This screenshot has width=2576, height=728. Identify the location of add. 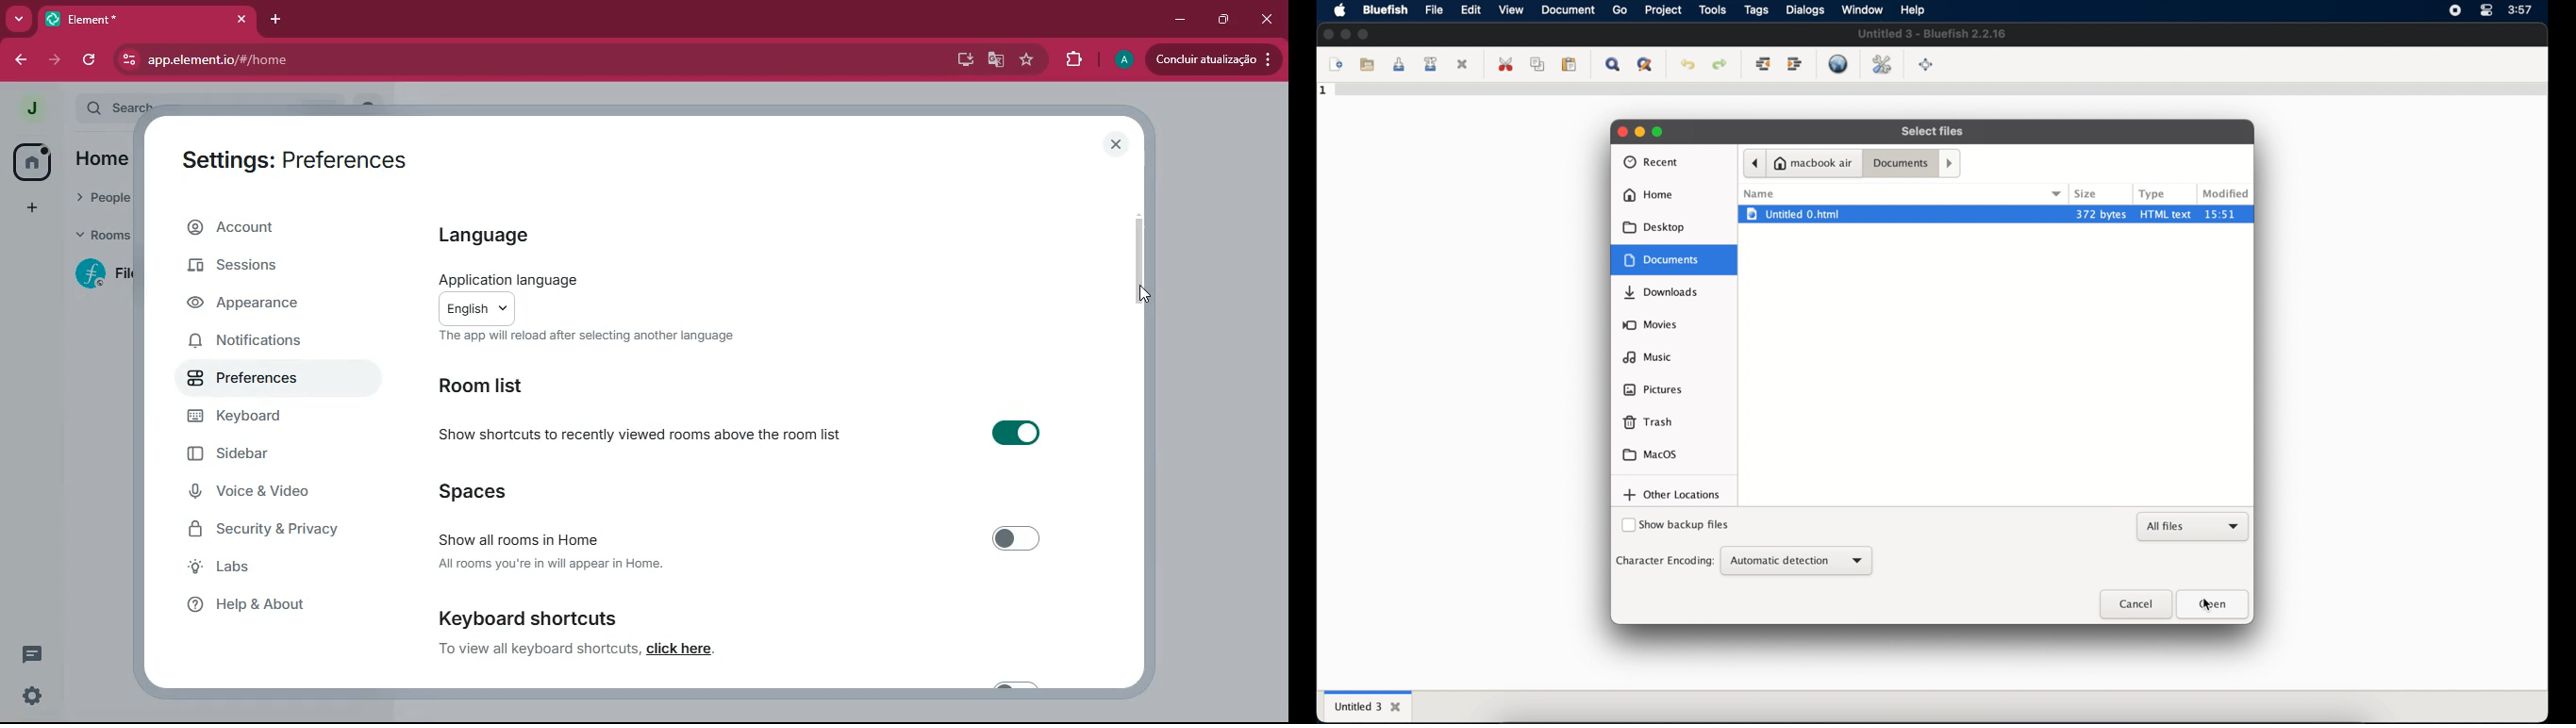
(29, 209).